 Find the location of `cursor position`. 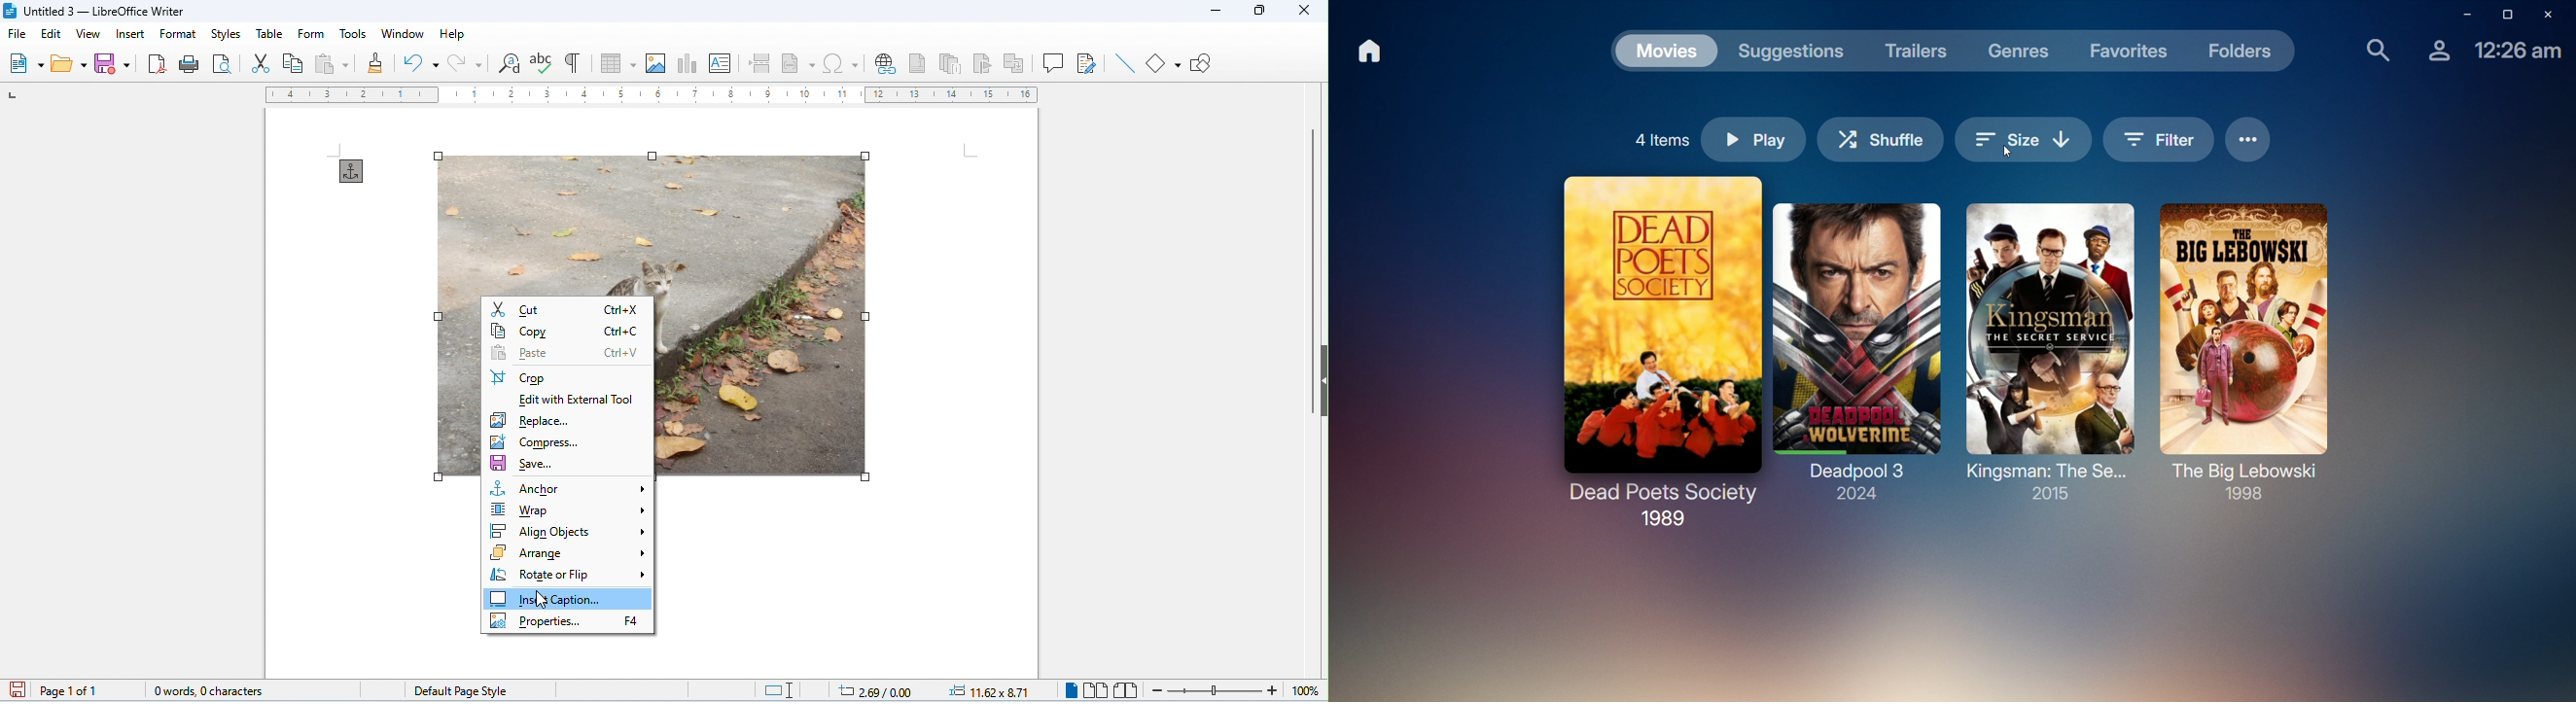

cursor position is located at coordinates (866, 689).